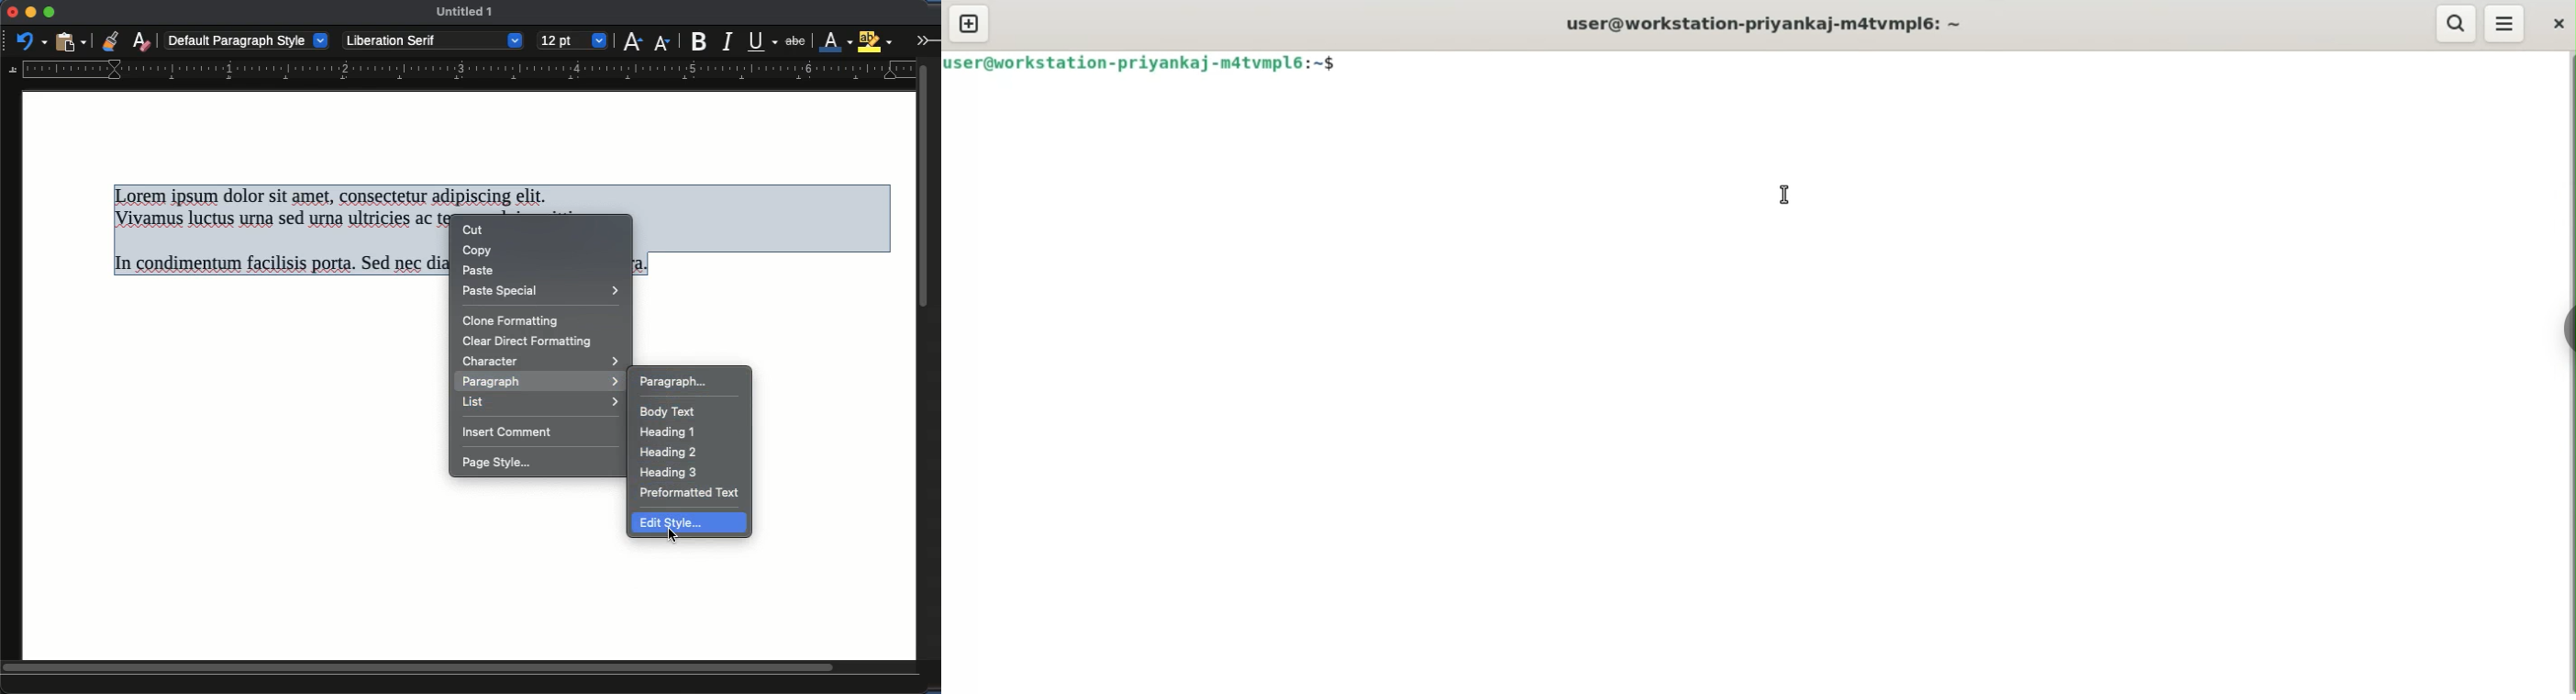 This screenshot has width=2576, height=700. What do you see at coordinates (141, 40) in the screenshot?
I see `clear formatting` at bounding box center [141, 40].